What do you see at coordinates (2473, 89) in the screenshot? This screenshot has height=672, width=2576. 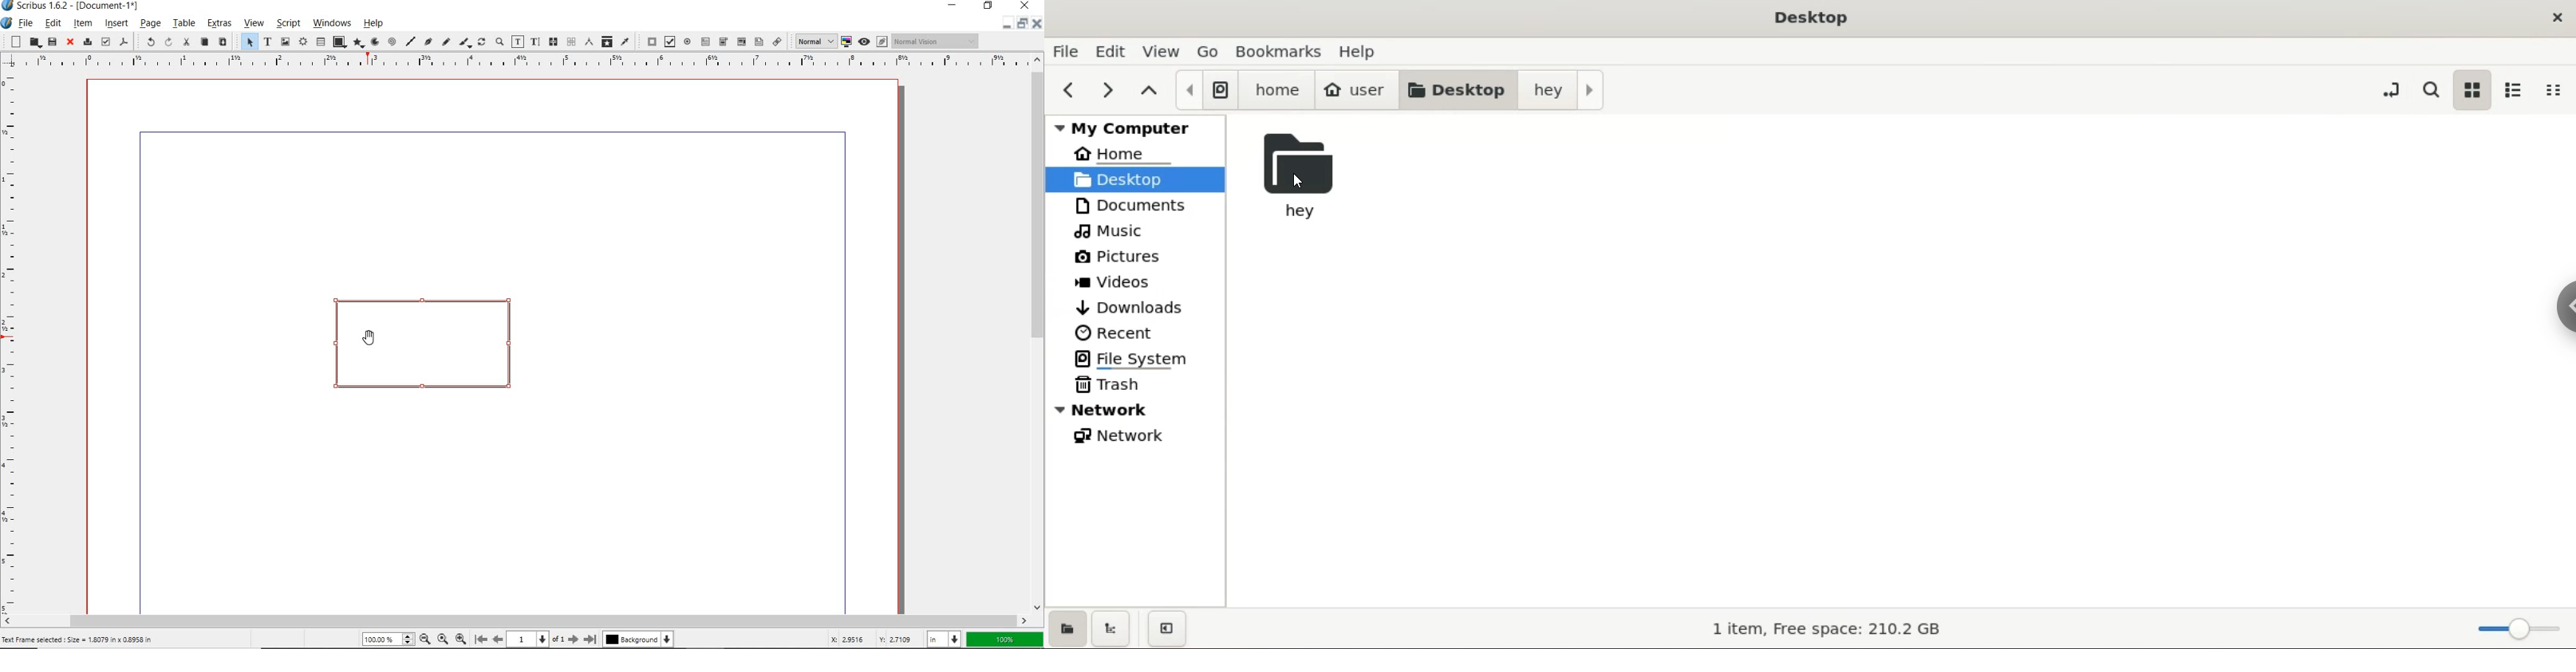 I see `icon view` at bounding box center [2473, 89].